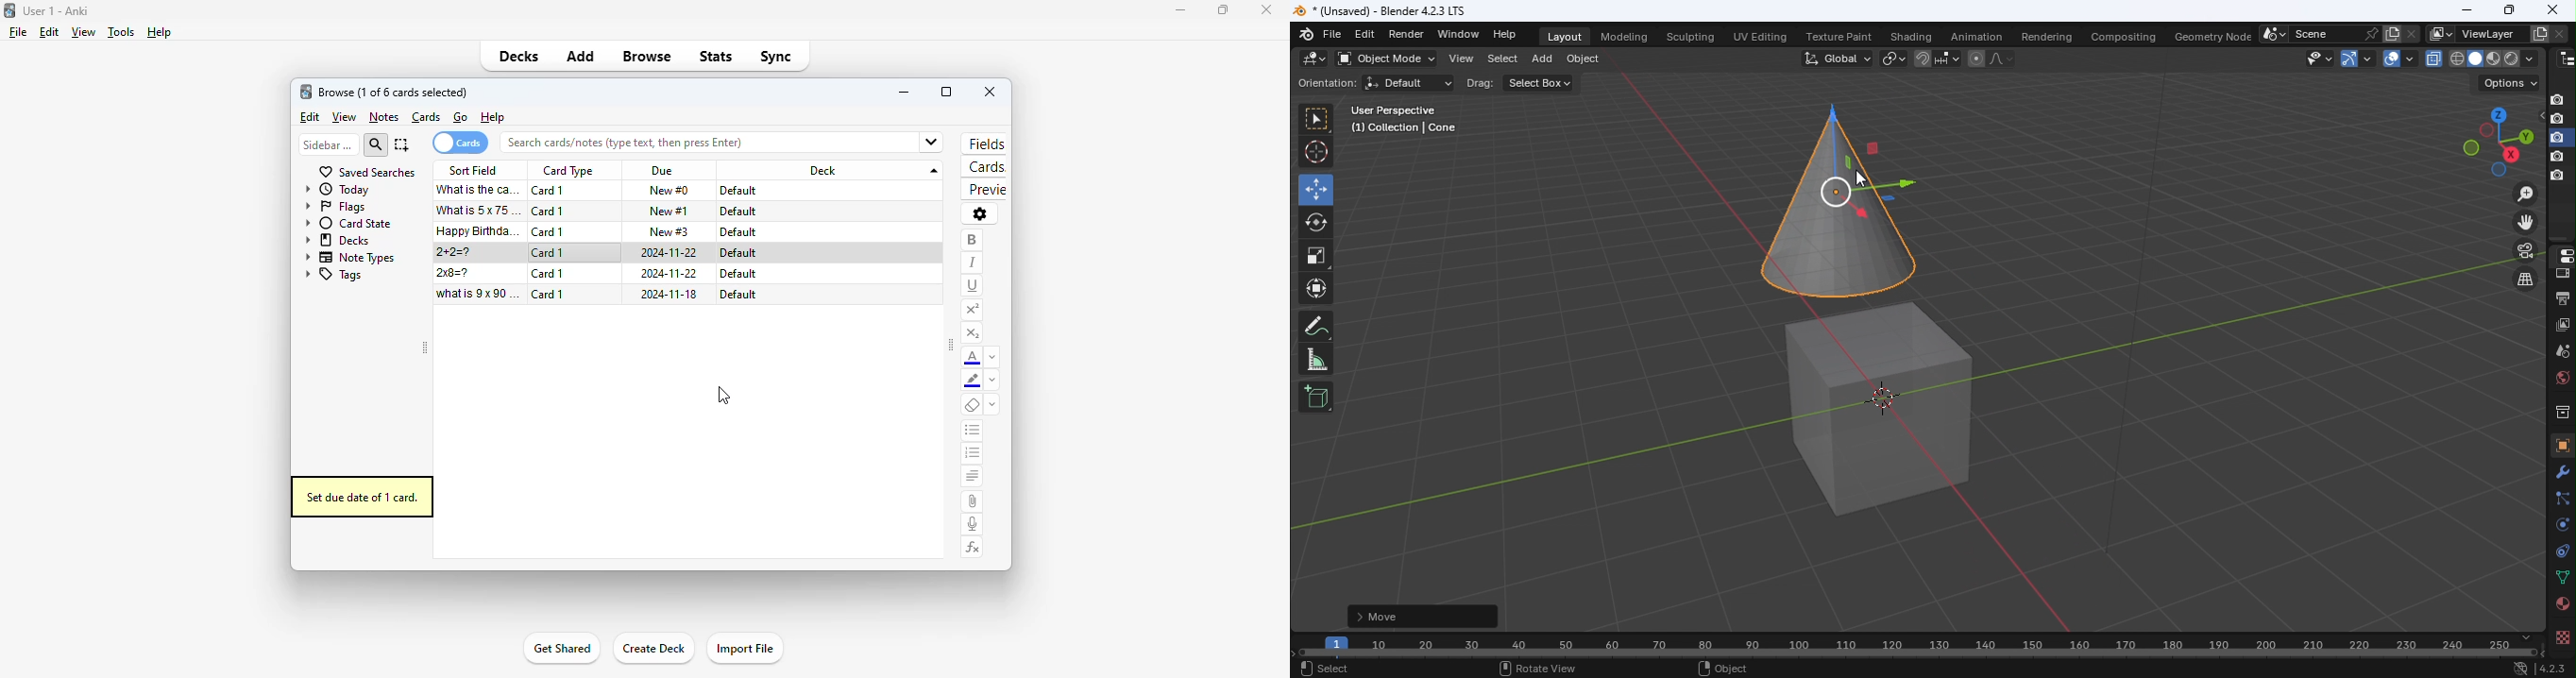  Describe the element at coordinates (2561, 637) in the screenshot. I see `texture` at that location.